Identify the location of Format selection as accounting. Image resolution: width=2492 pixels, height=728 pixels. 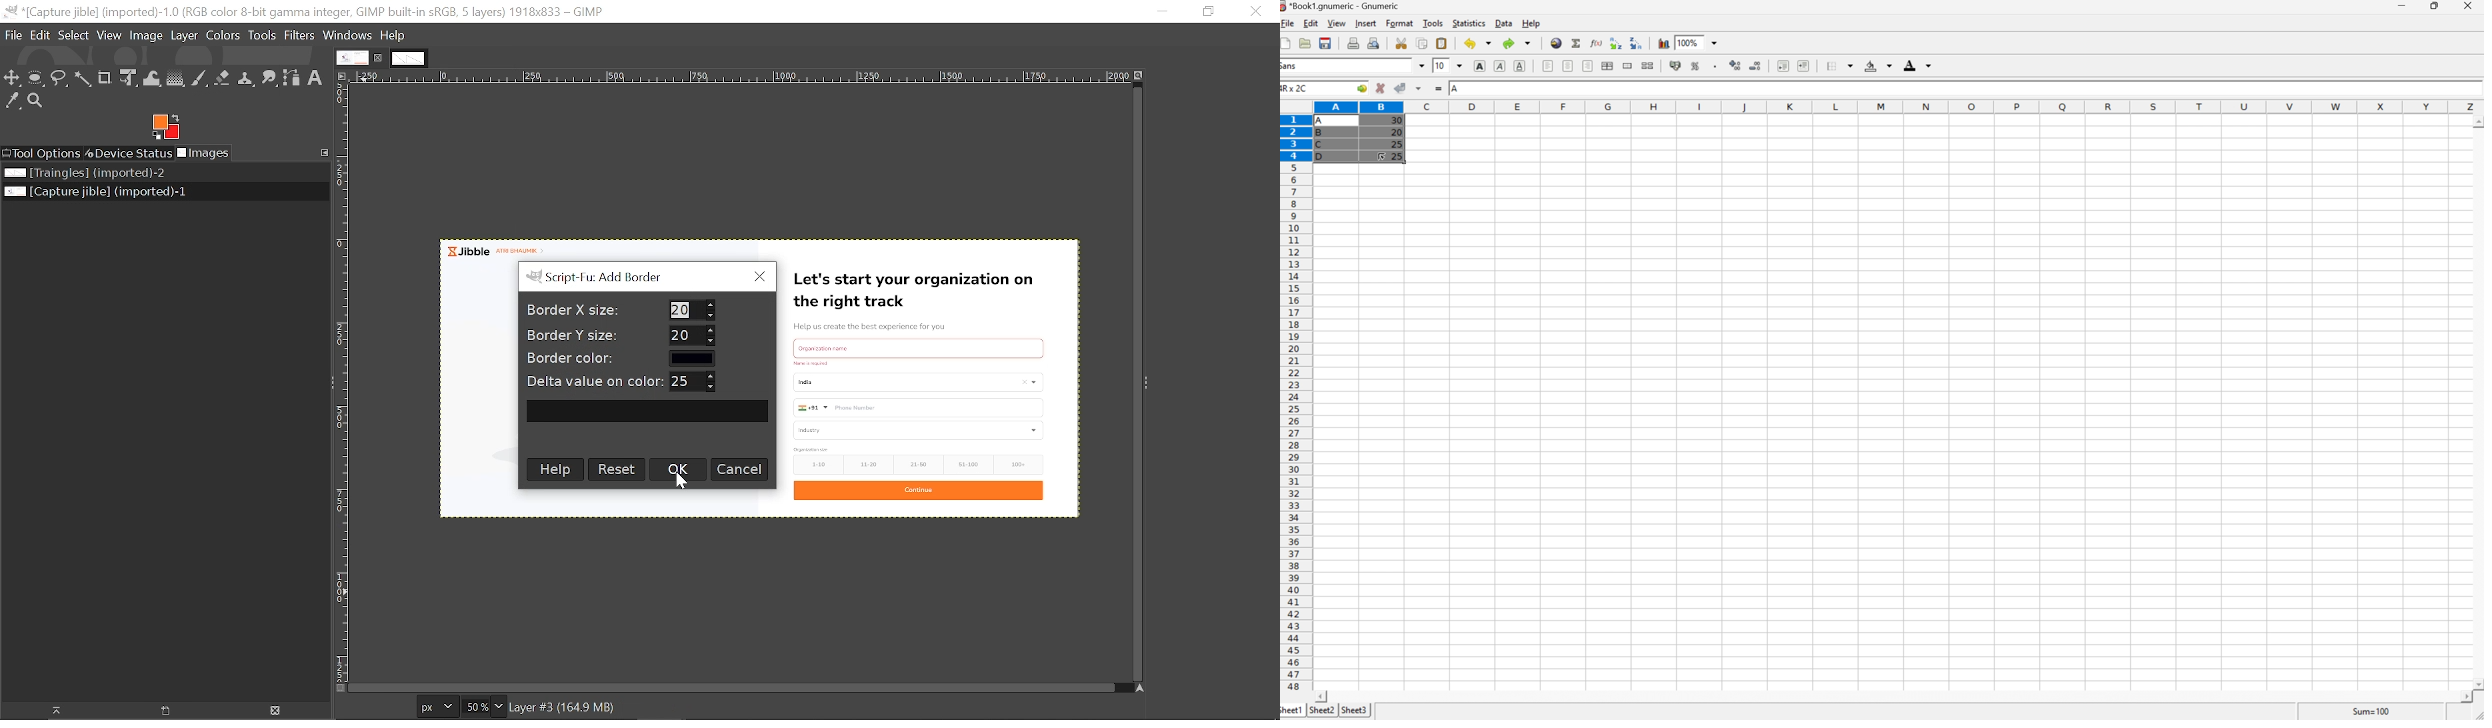
(1676, 65).